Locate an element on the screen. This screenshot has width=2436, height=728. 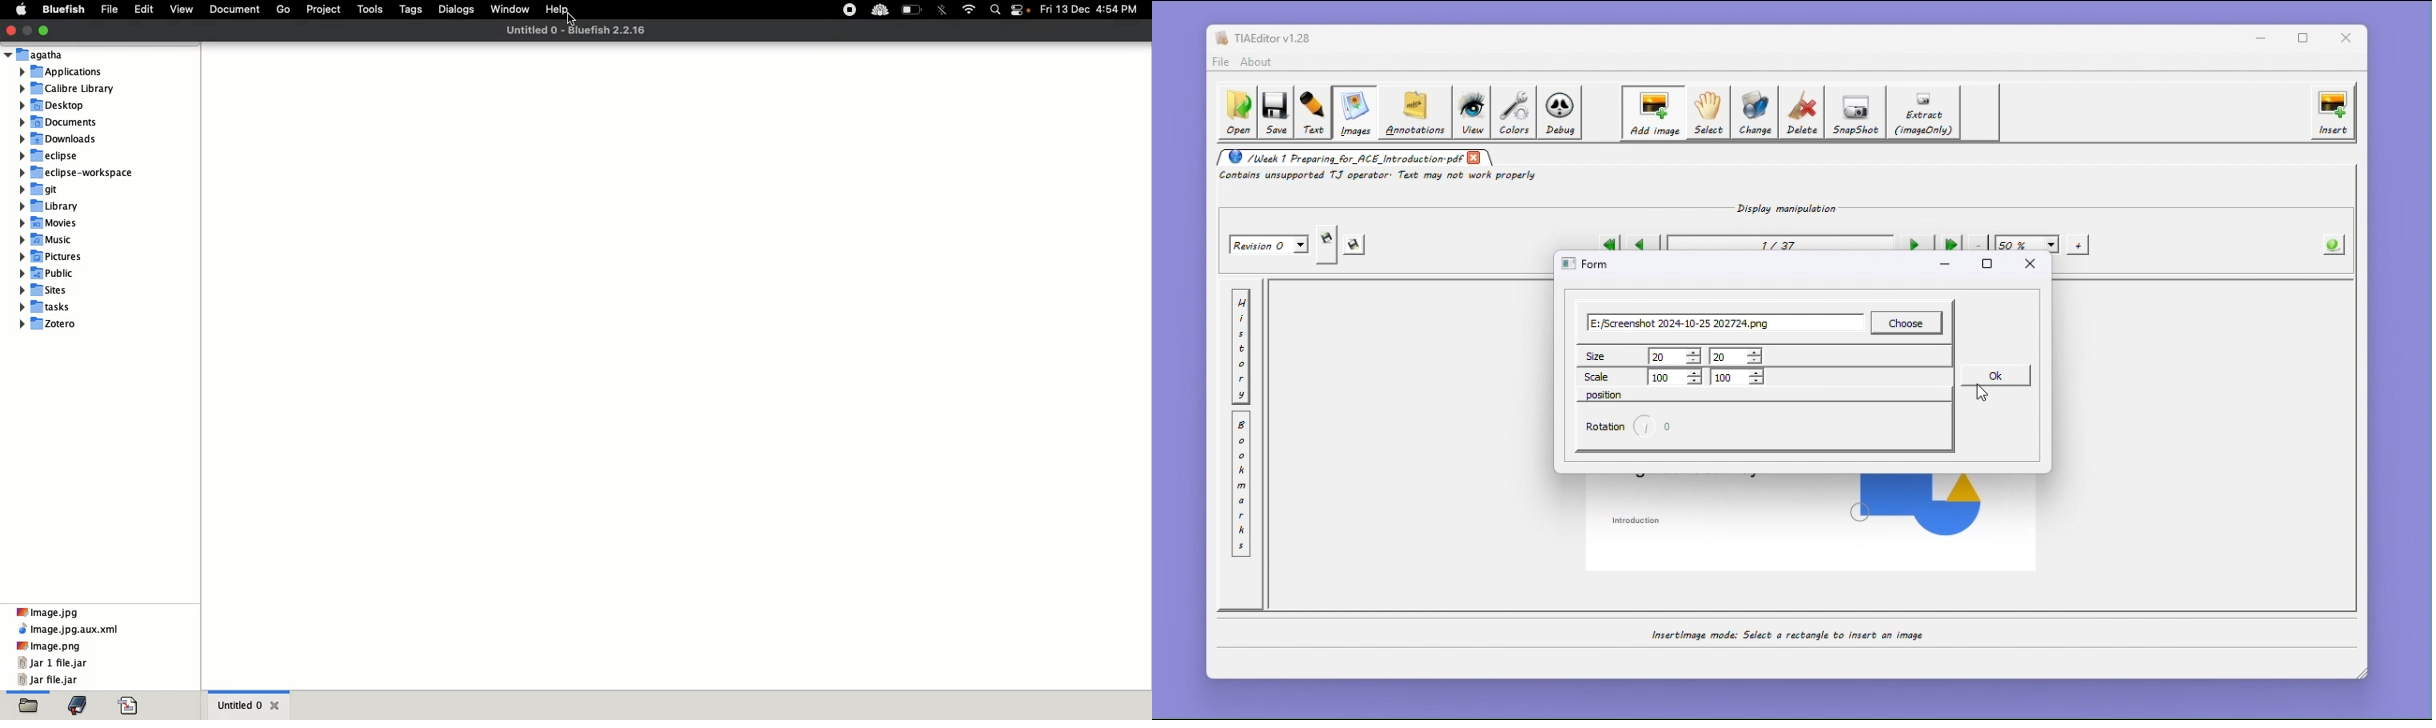
Apple logo is located at coordinates (22, 9).